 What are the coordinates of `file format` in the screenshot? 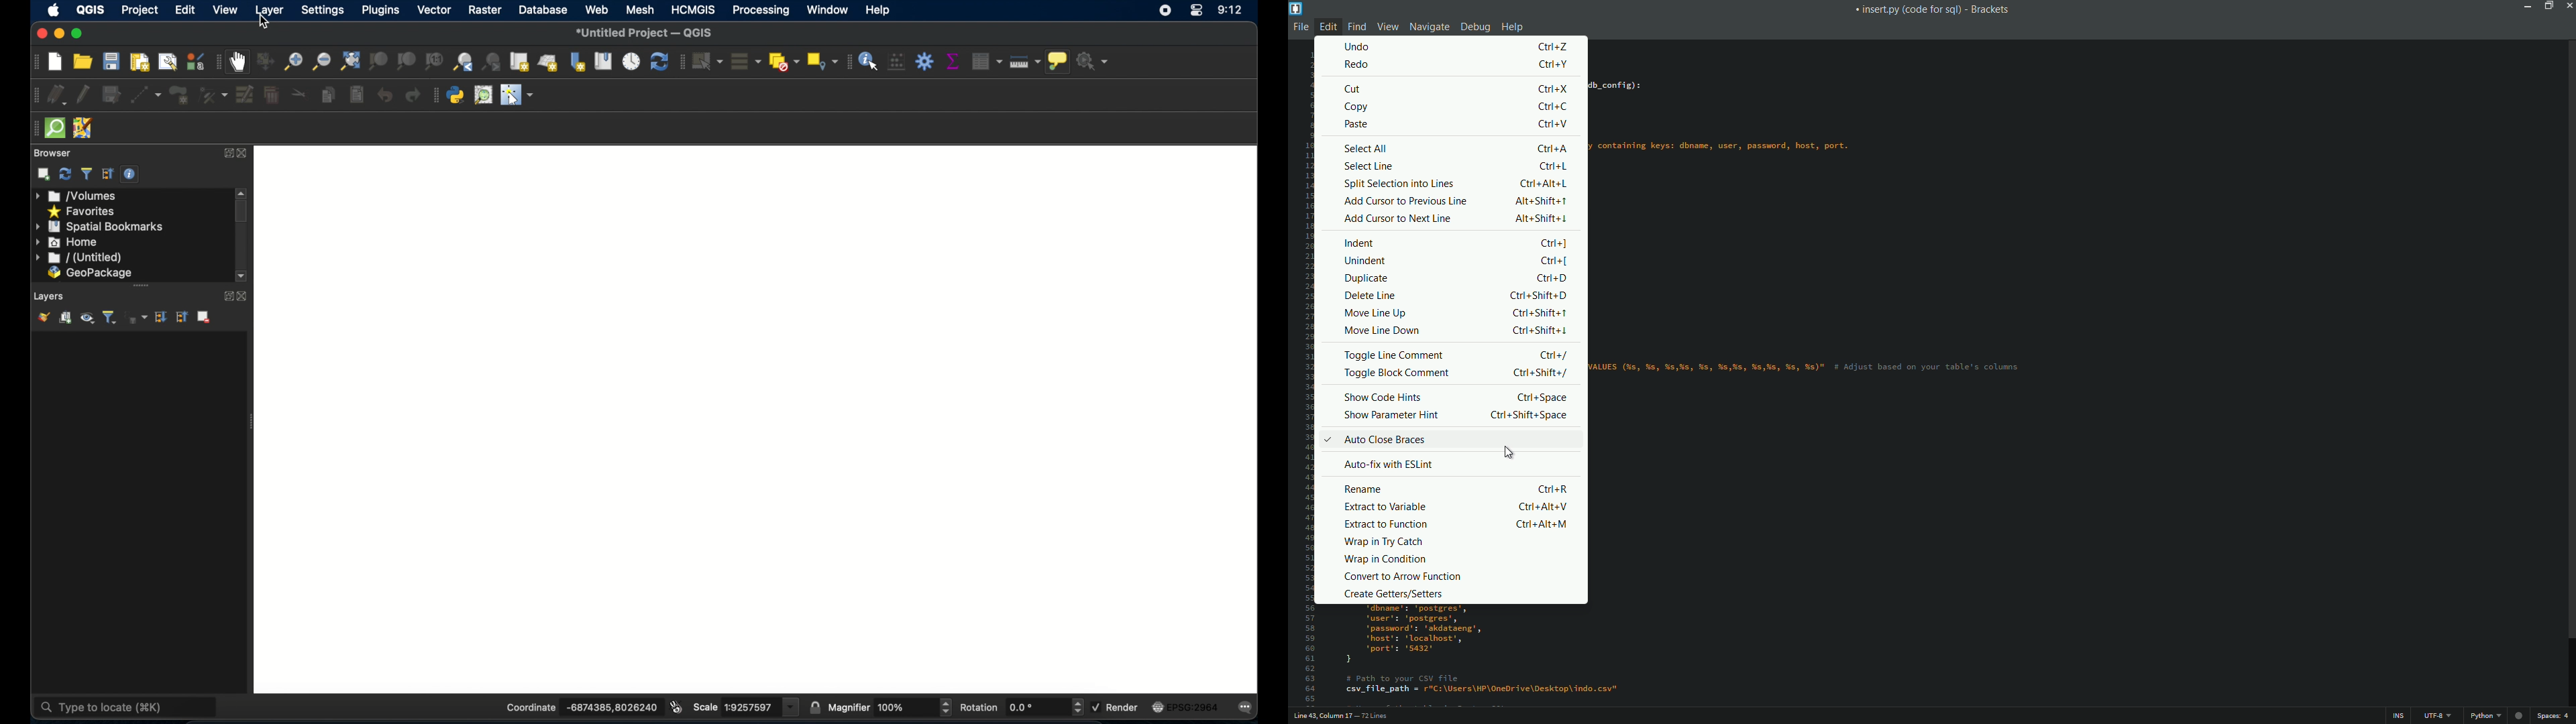 It's located at (2485, 716).